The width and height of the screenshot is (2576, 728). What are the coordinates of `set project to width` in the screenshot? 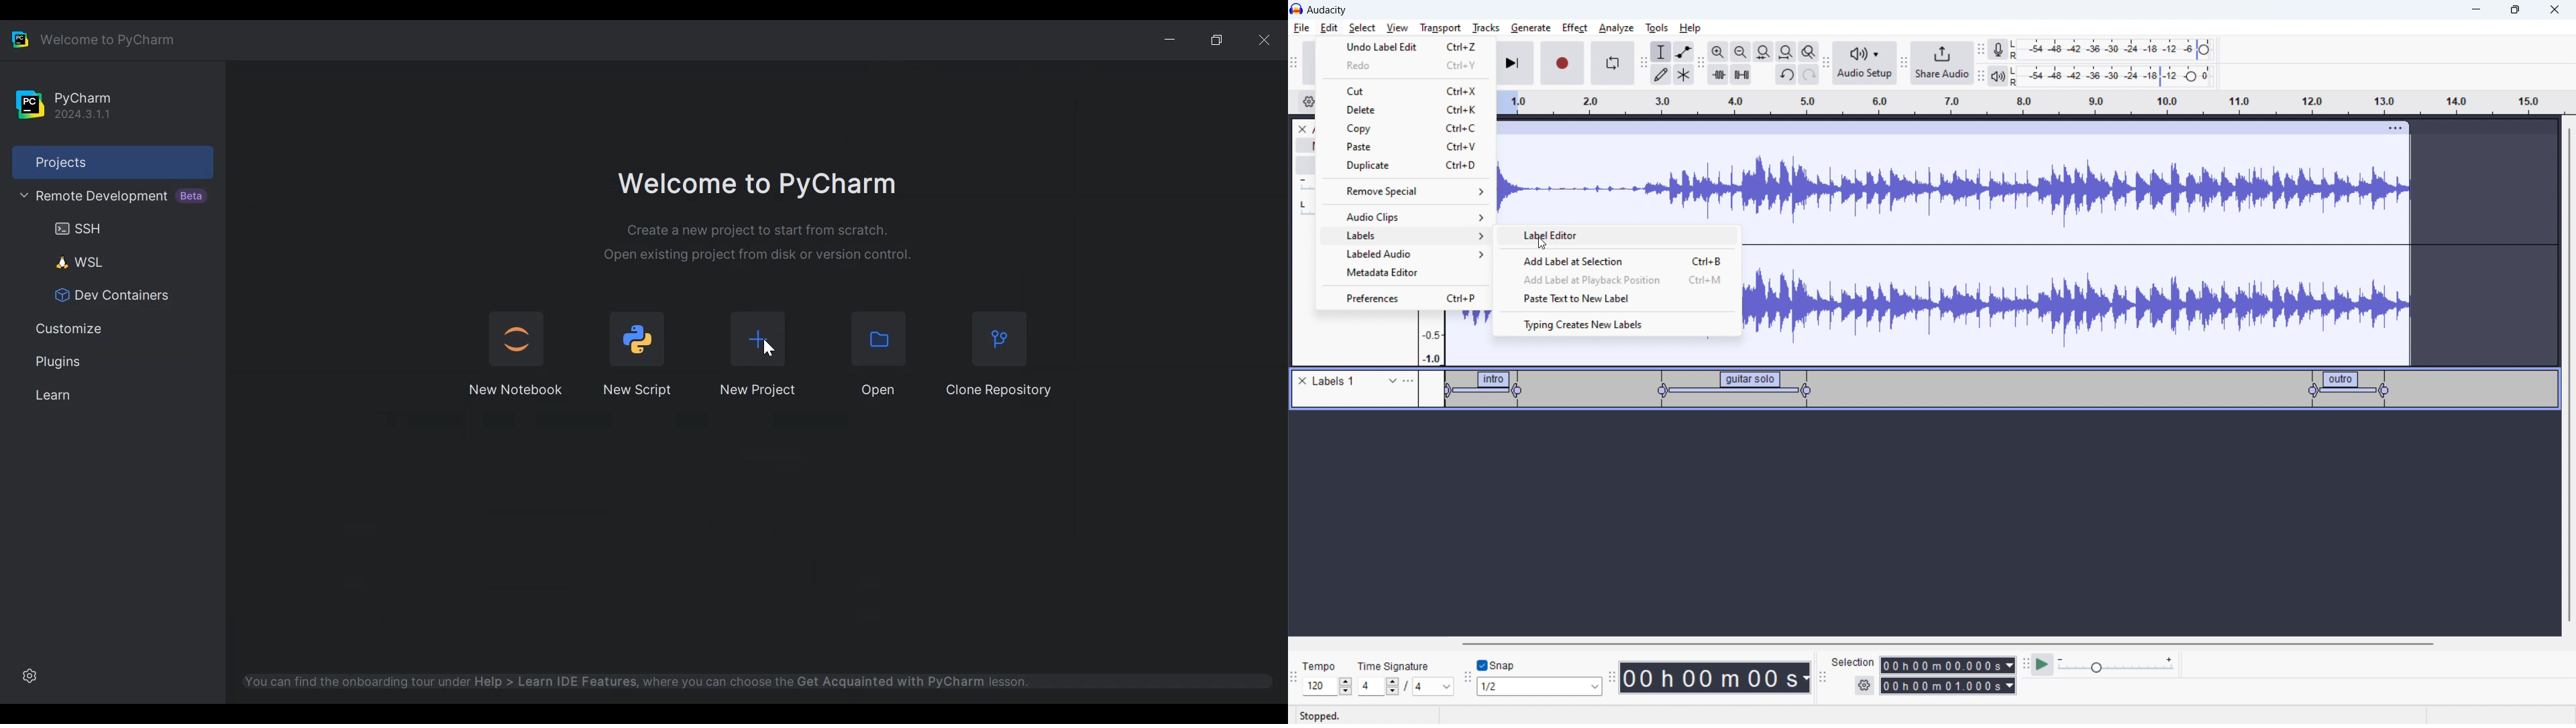 It's located at (1786, 52).